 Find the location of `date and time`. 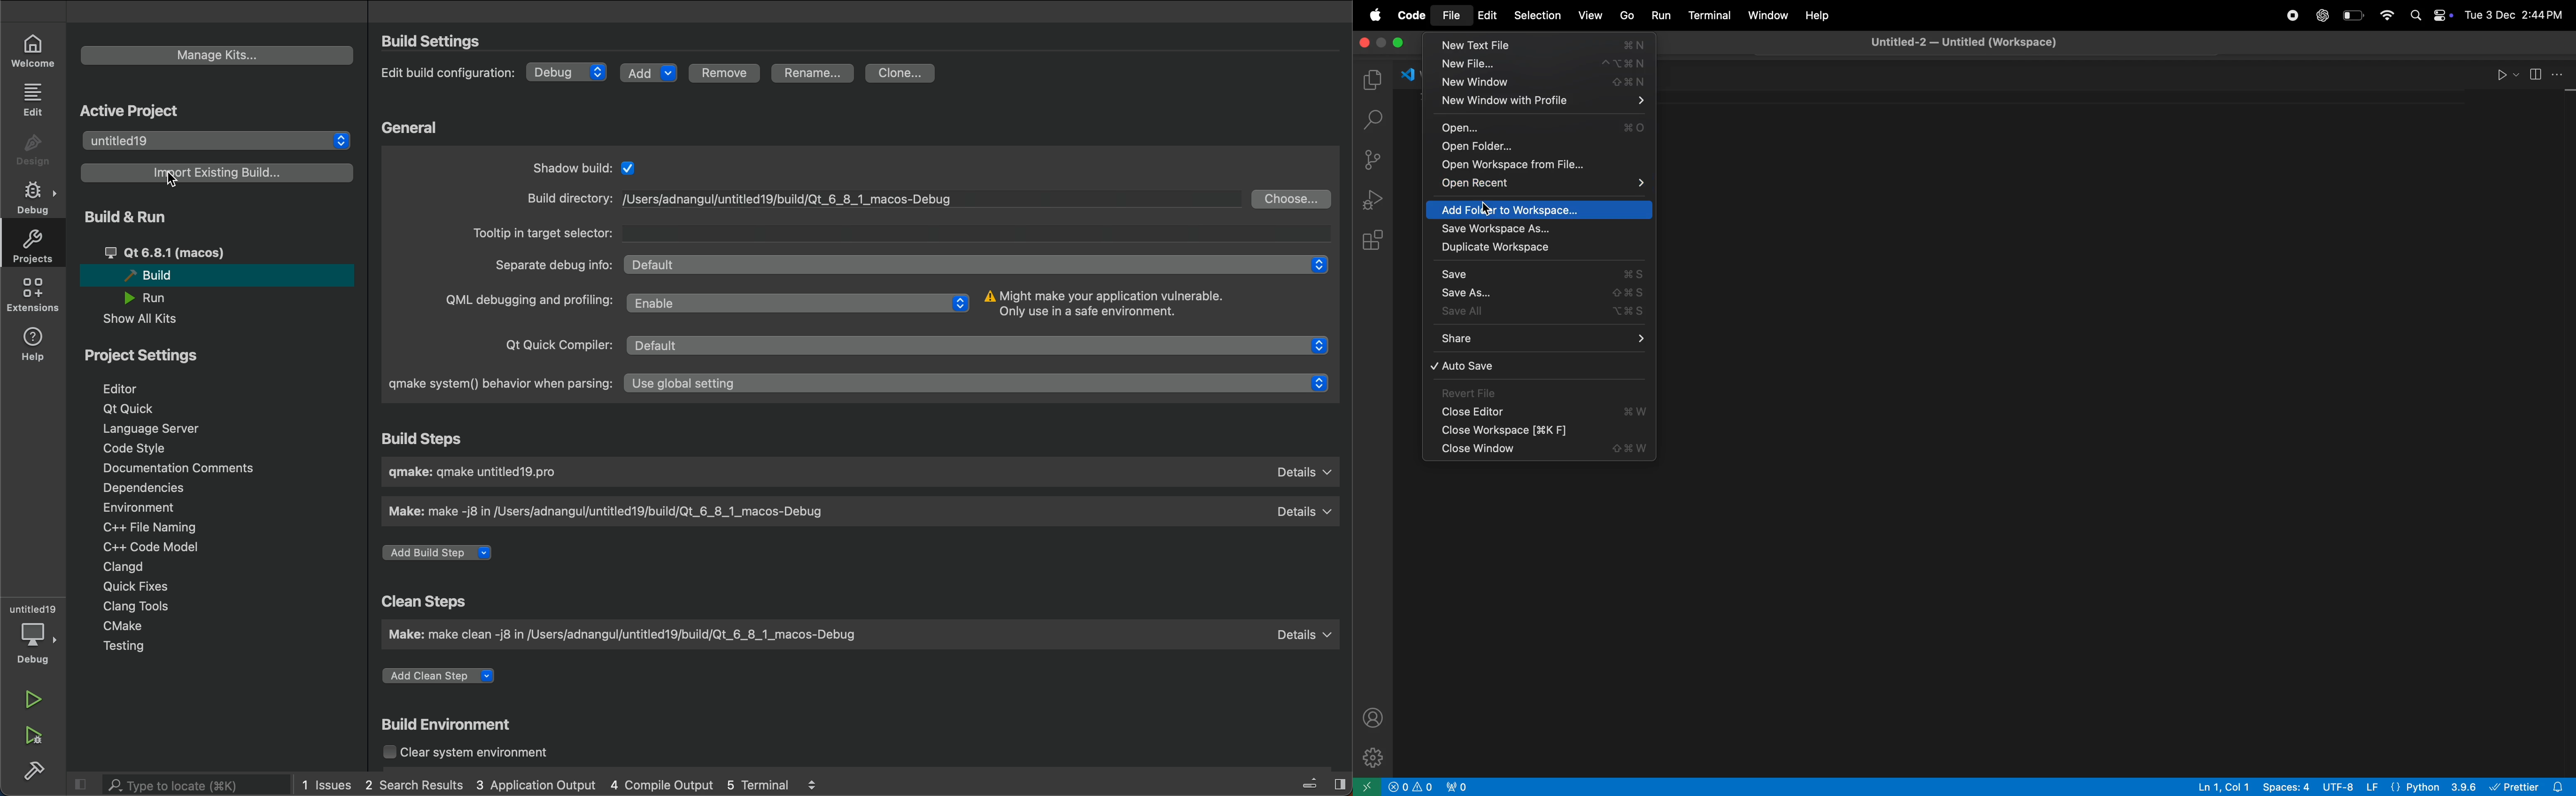

date and time is located at coordinates (2516, 11).